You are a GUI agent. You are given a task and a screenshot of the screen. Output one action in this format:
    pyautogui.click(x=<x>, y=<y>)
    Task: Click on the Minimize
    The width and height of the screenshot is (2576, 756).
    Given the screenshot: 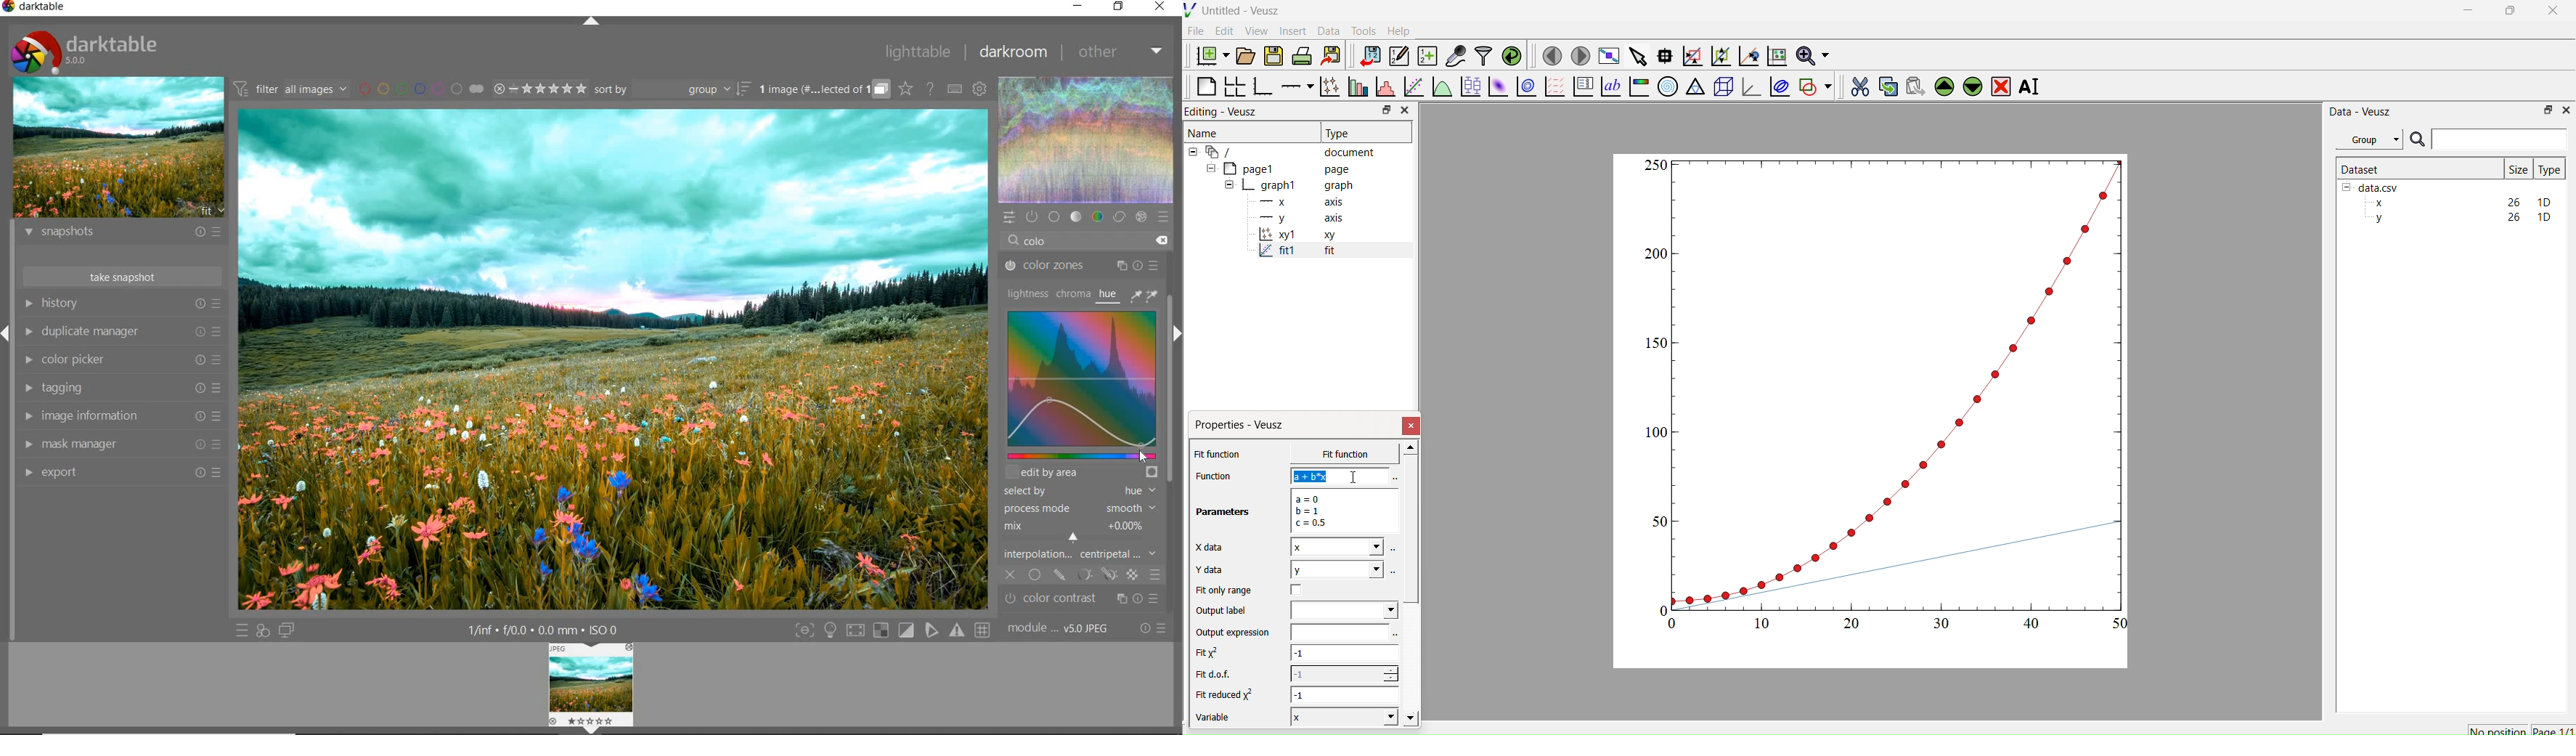 What is the action you would take?
    pyautogui.click(x=2468, y=14)
    